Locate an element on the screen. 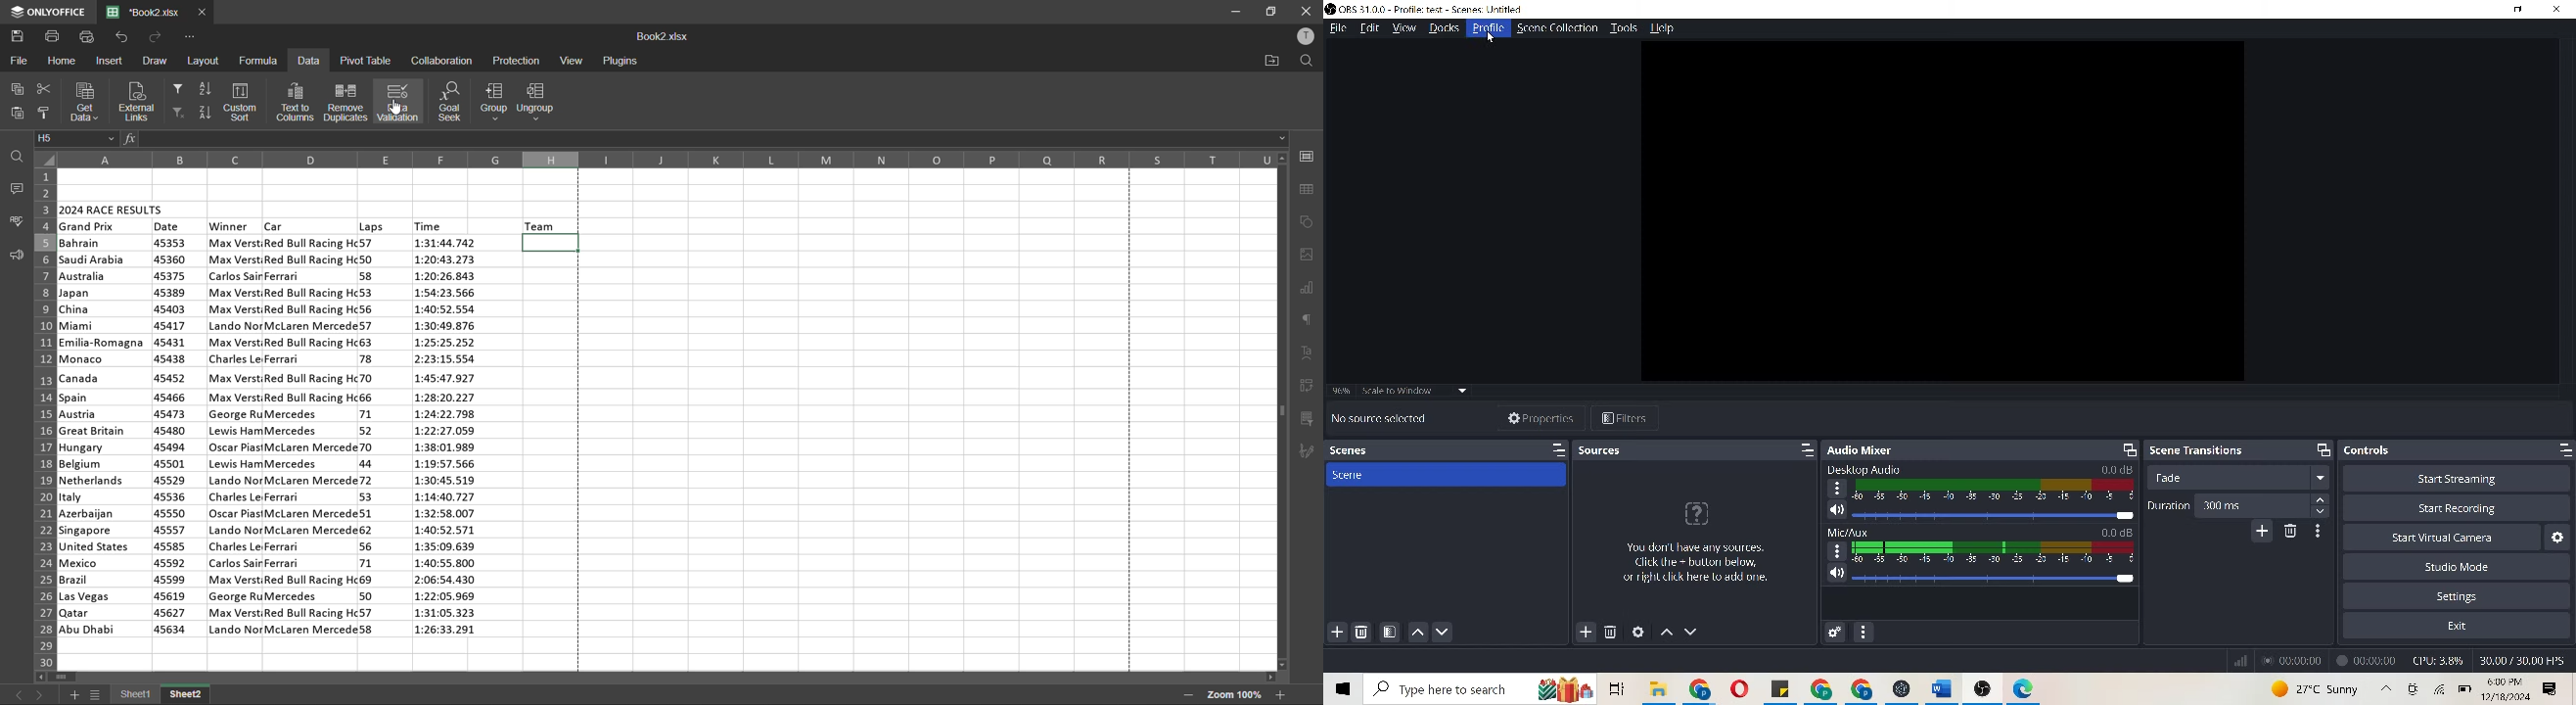  speaker is located at coordinates (1835, 573).